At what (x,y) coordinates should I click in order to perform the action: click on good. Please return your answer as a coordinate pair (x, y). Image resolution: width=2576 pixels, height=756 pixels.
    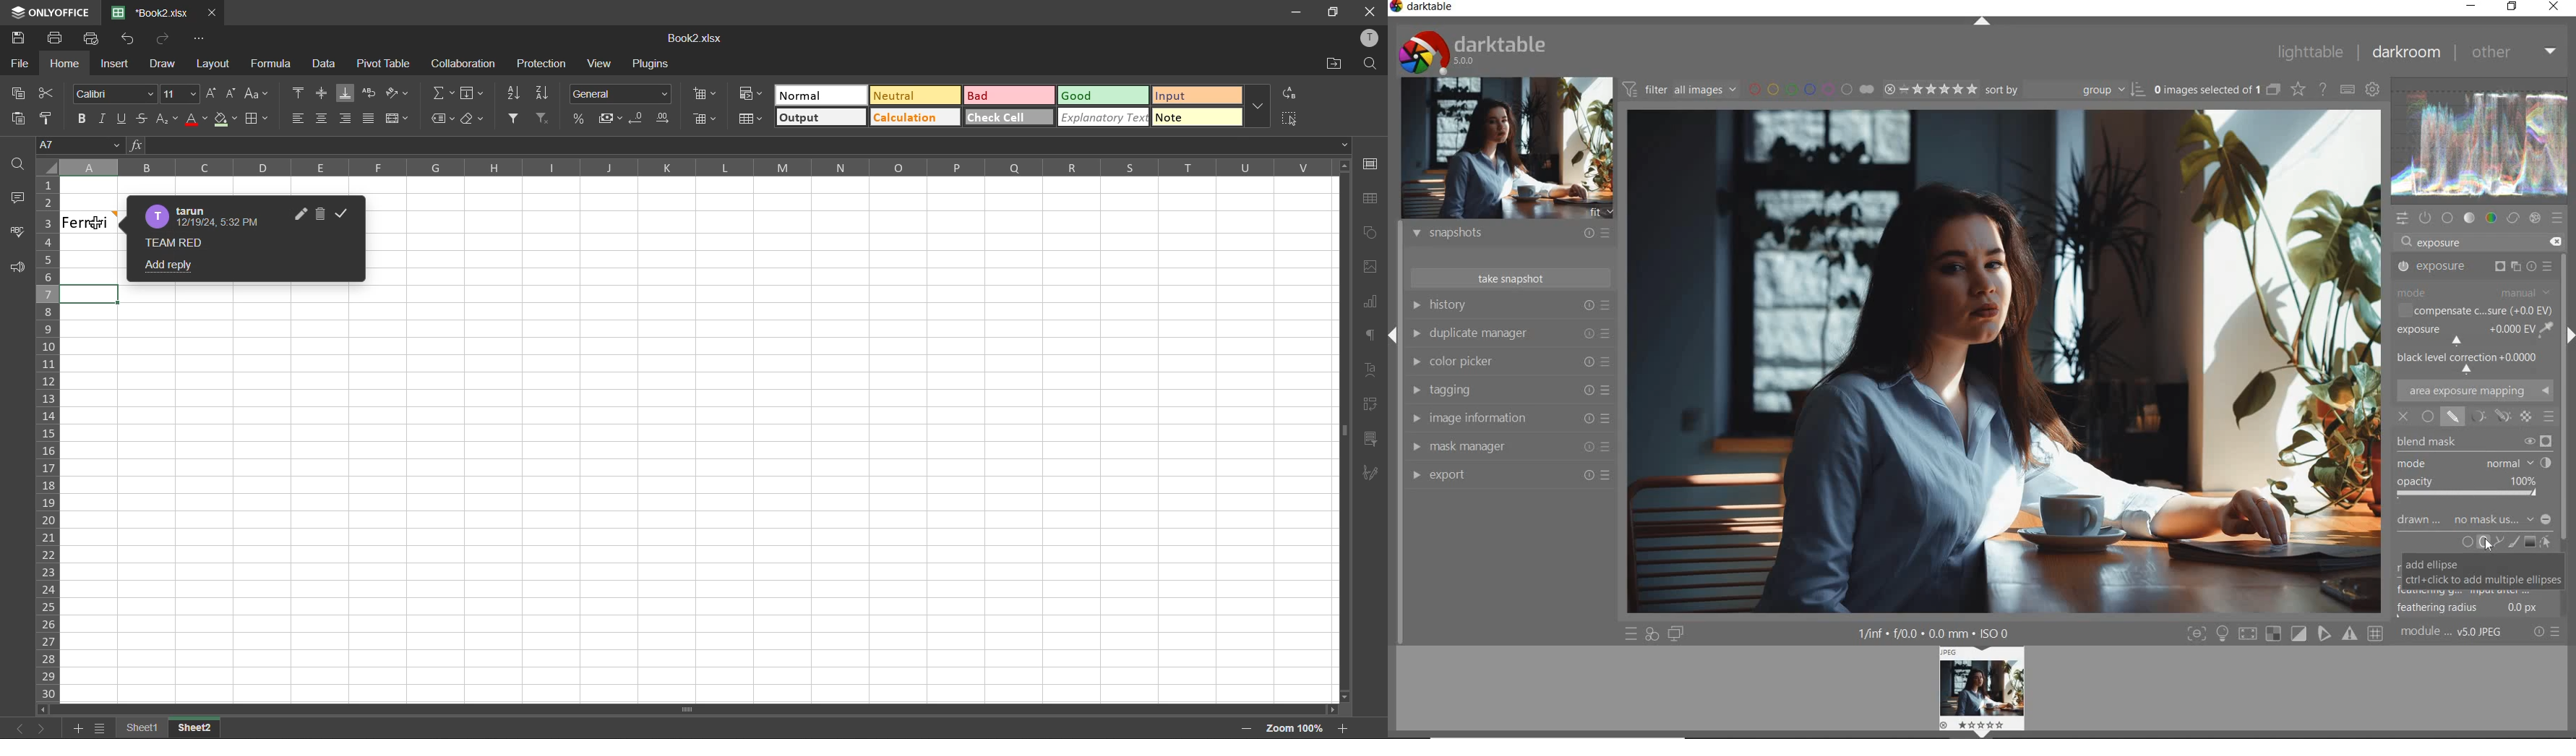
    Looking at the image, I should click on (1102, 96).